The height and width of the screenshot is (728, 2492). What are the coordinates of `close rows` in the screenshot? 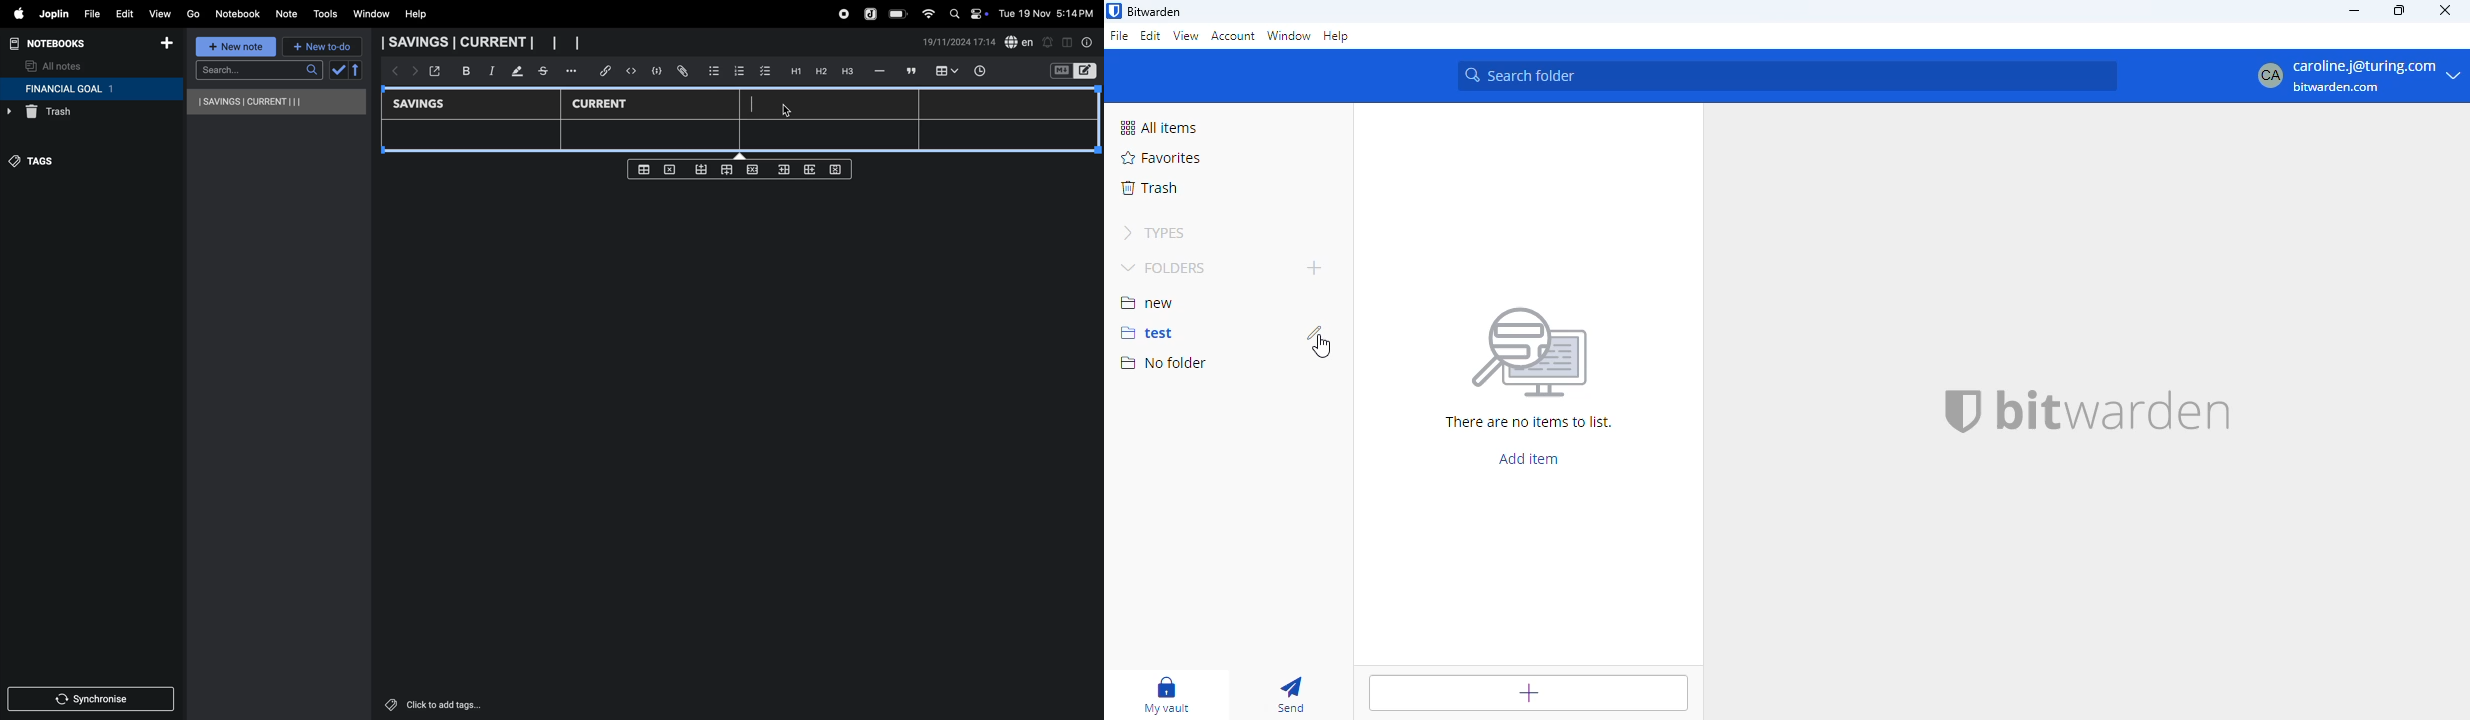 It's located at (751, 171).